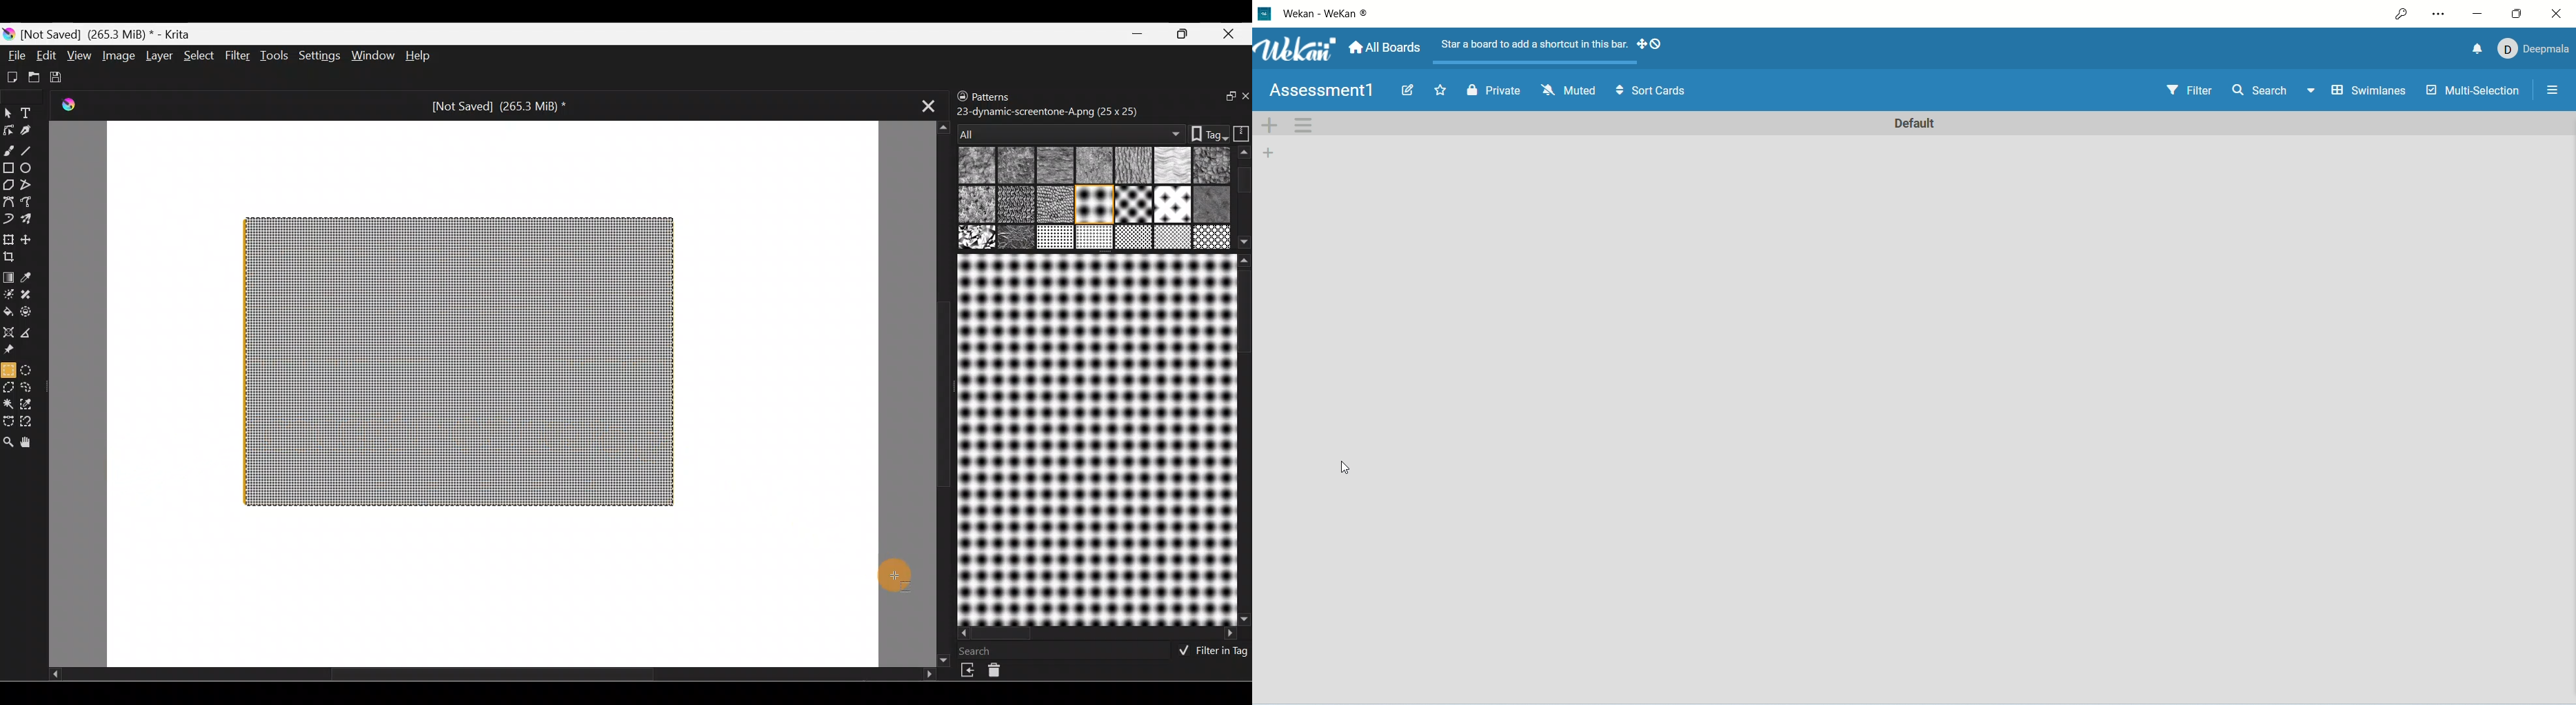 The height and width of the screenshot is (728, 2576). What do you see at coordinates (1233, 33) in the screenshot?
I see `Close` at bounding box center [1233, 33].